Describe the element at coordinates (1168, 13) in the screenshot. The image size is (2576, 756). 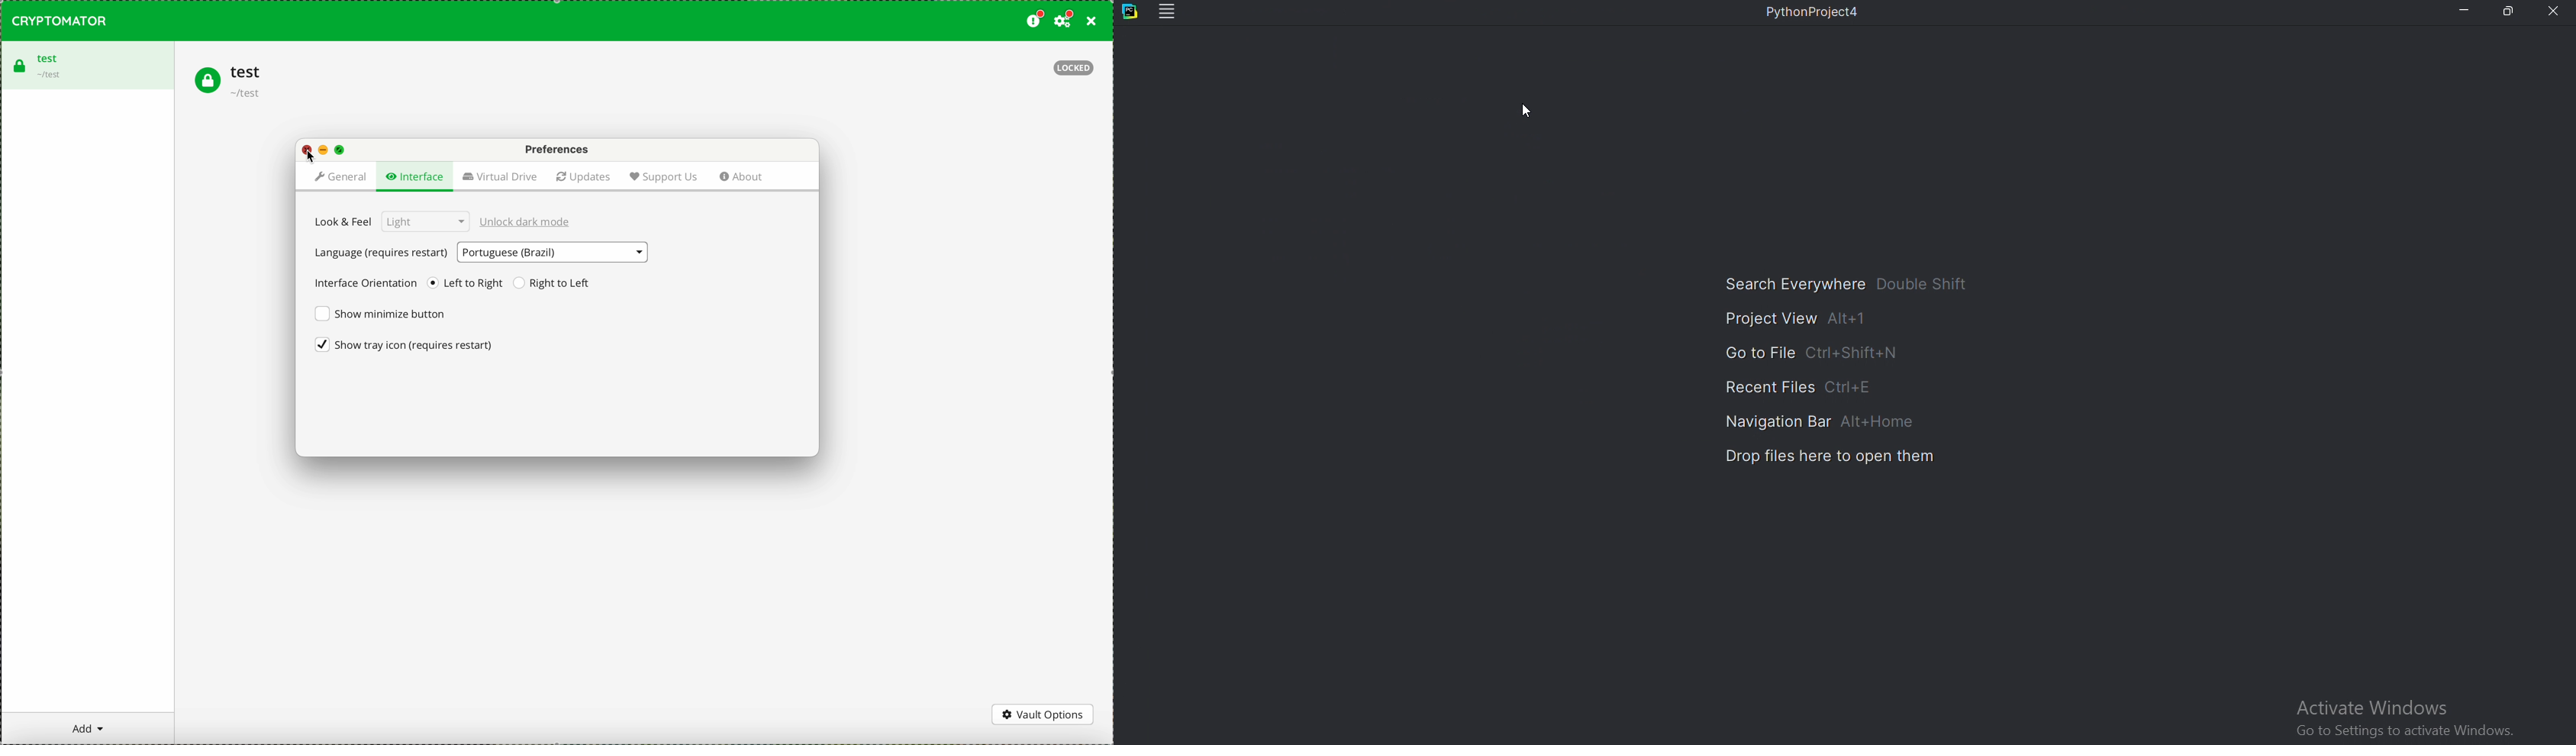
I see `main menu` at that location.